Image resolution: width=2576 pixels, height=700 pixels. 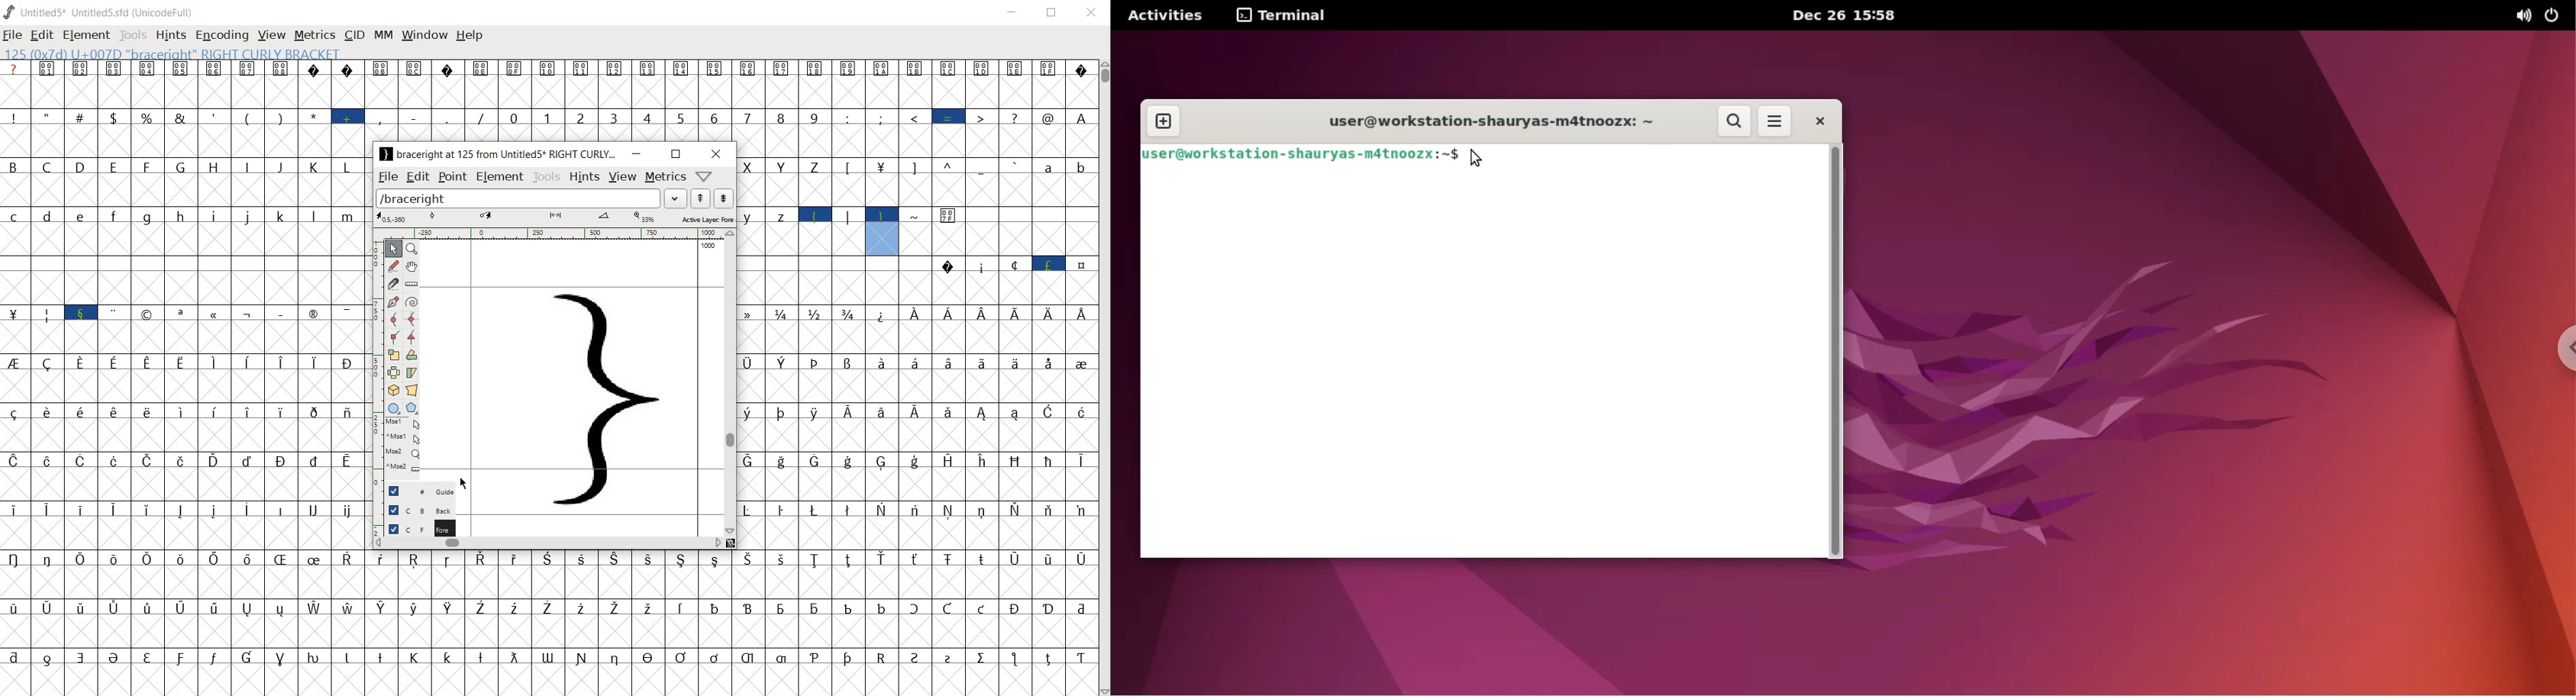 What do you see at coordinates (392, 264) in the screenshot?
I see `draw a freehand curve` at bounding box center [392, 264].